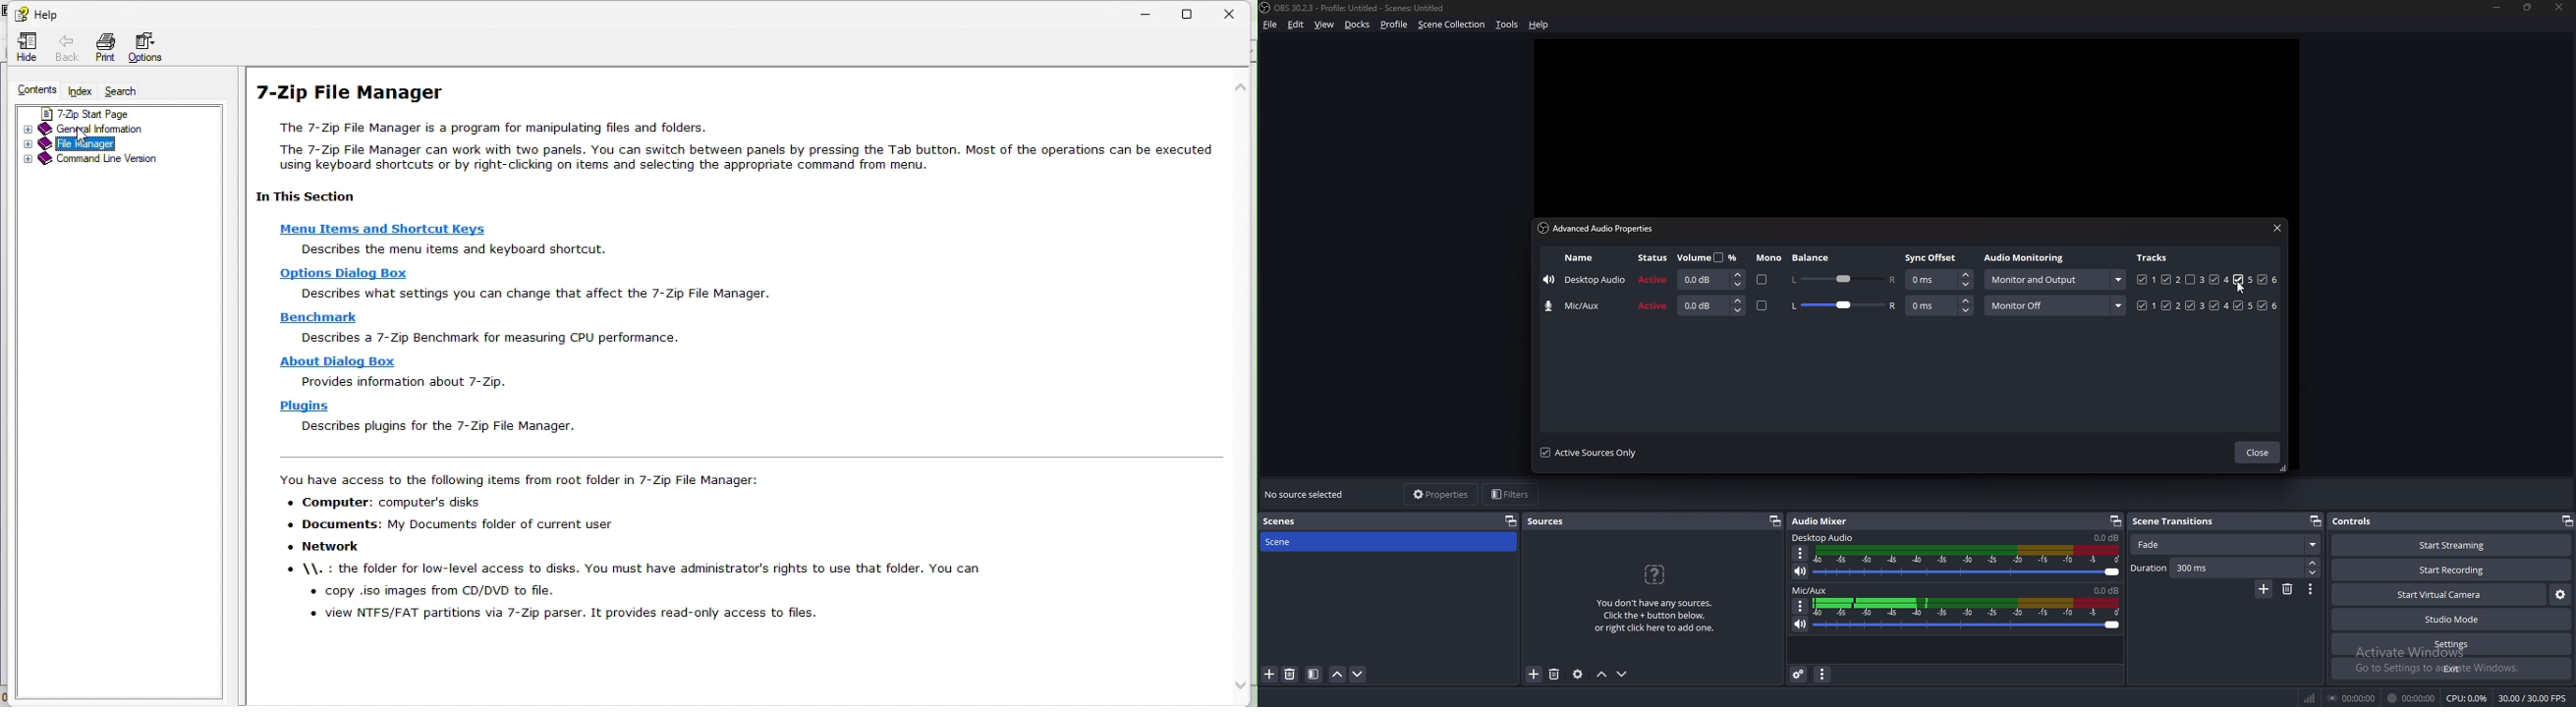  Describe the element at coordinates (1453, 24) in the screenshot. I see `scene collection` at that location.